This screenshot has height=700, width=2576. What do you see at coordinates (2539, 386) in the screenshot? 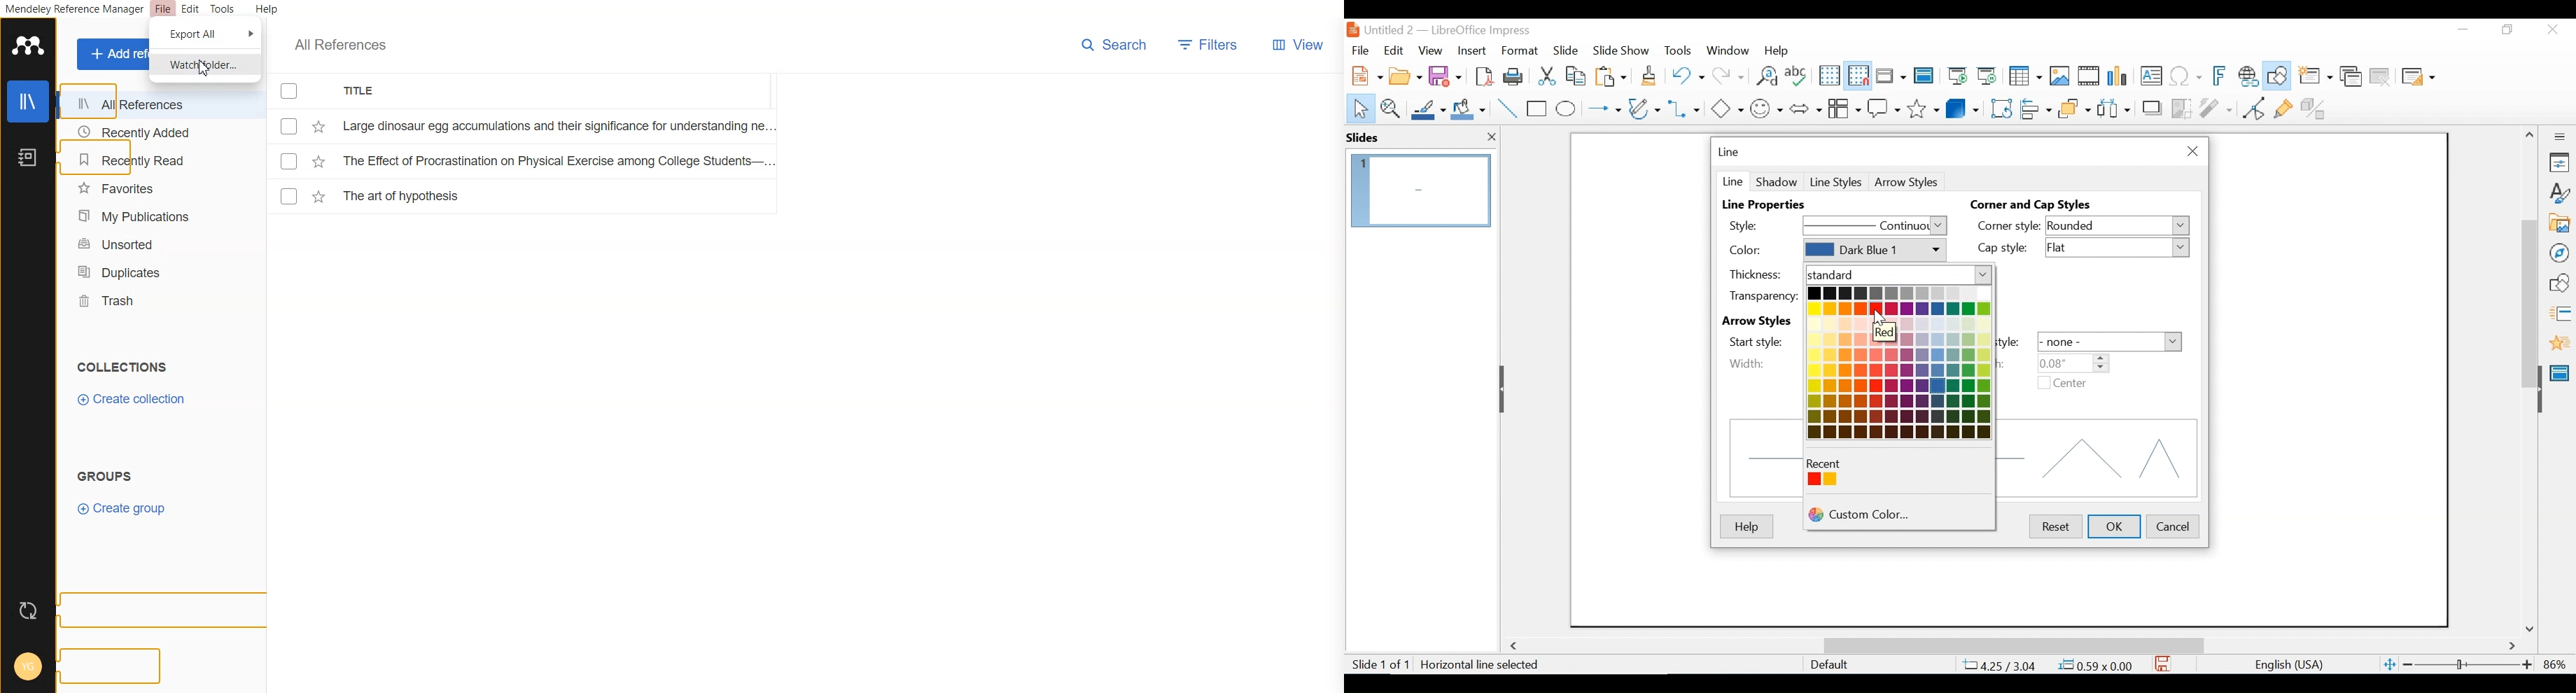
I see `Hide` at bounding box center [2539, 386].